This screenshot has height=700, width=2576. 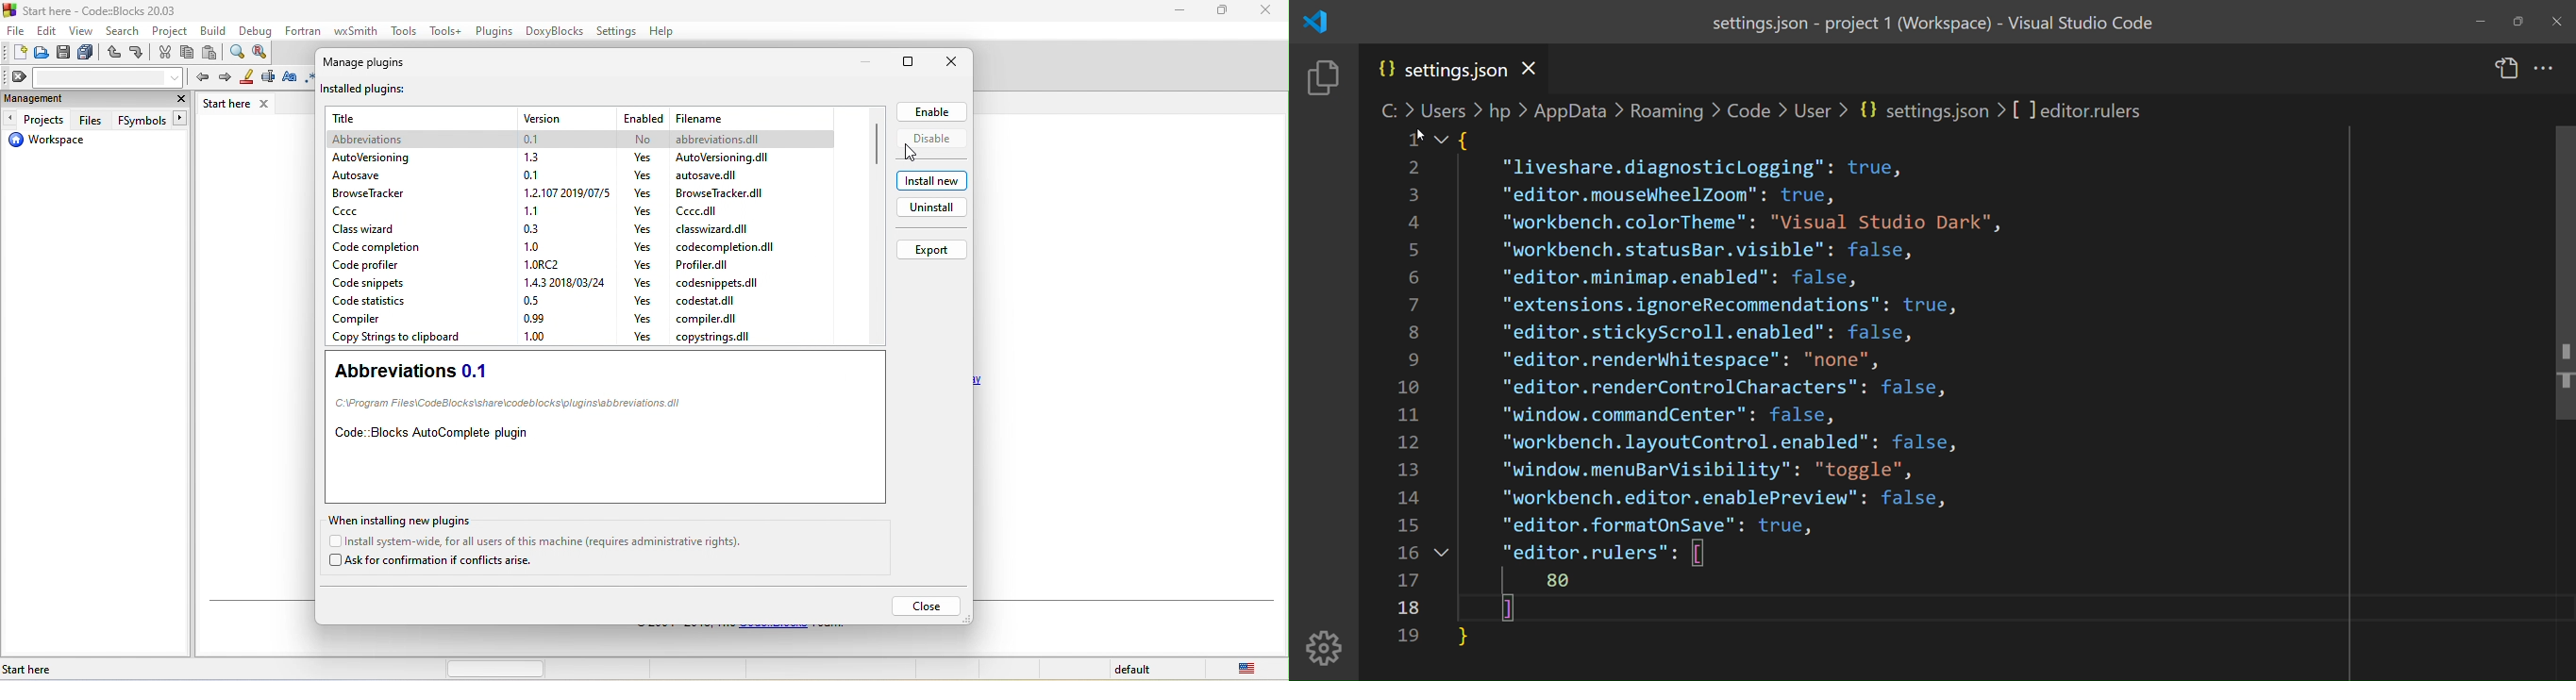 I want to click on help, so click(x=661, y=30).